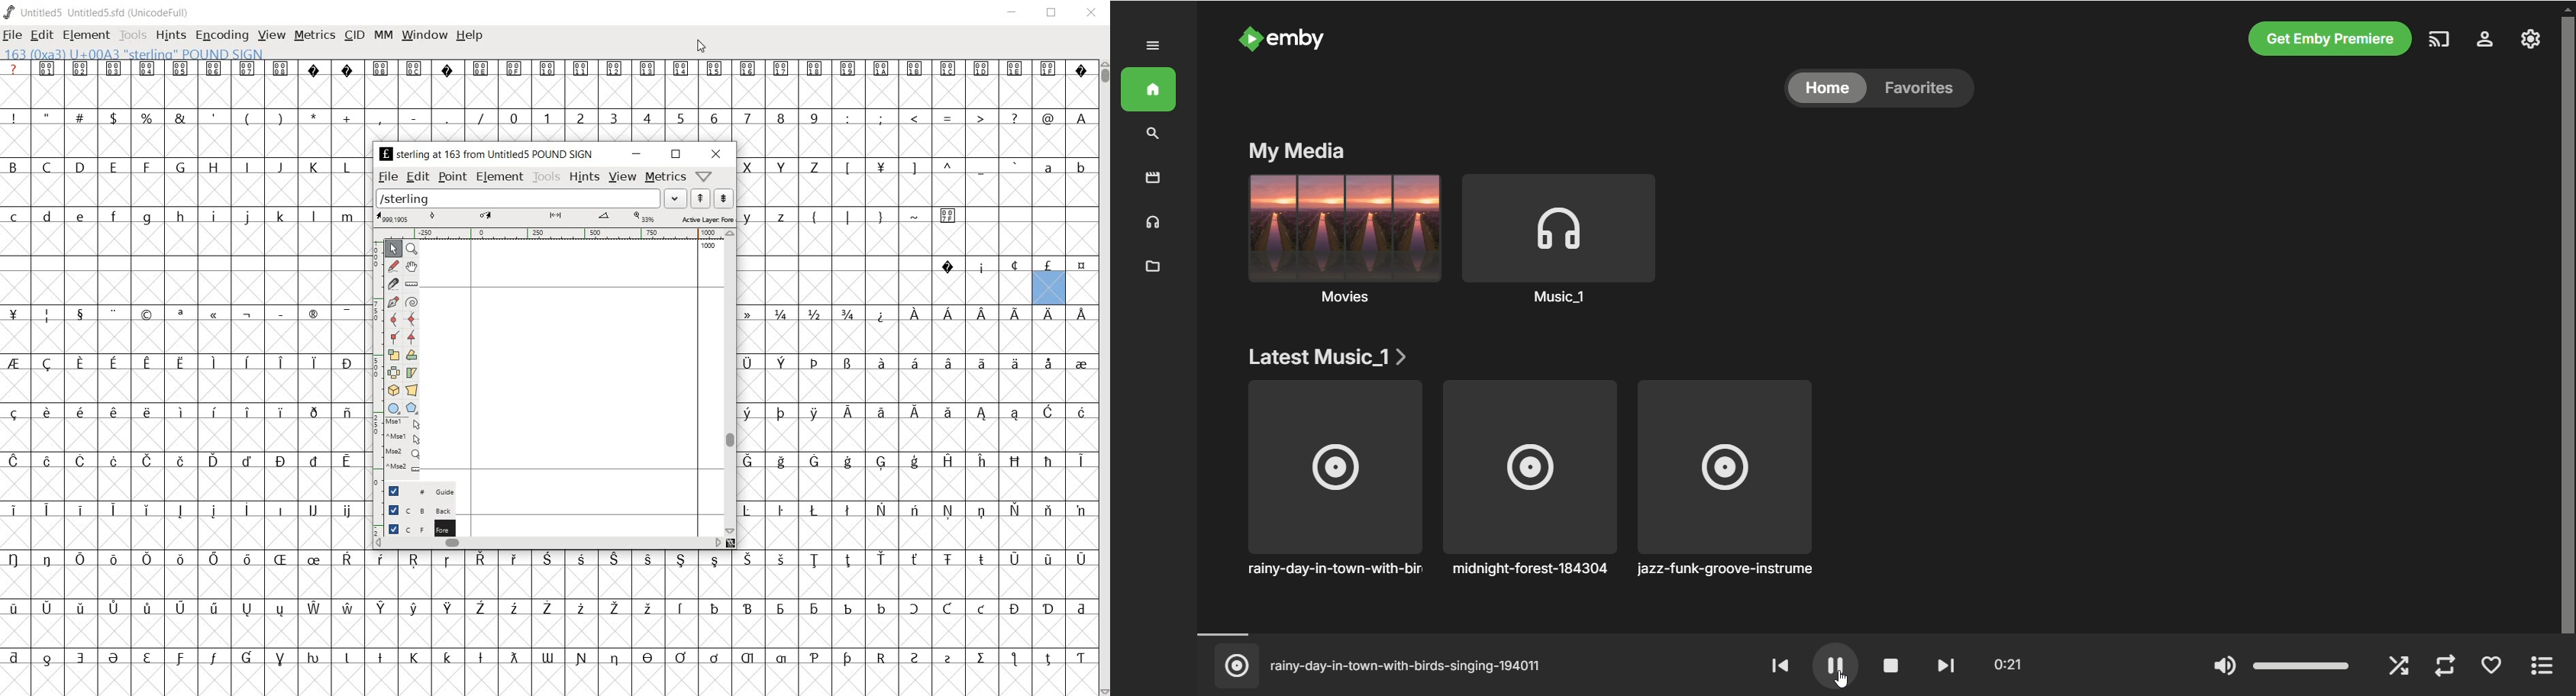 This screenshot has width=2576, height=700. I want to click on Symbol, so click(79, 411).